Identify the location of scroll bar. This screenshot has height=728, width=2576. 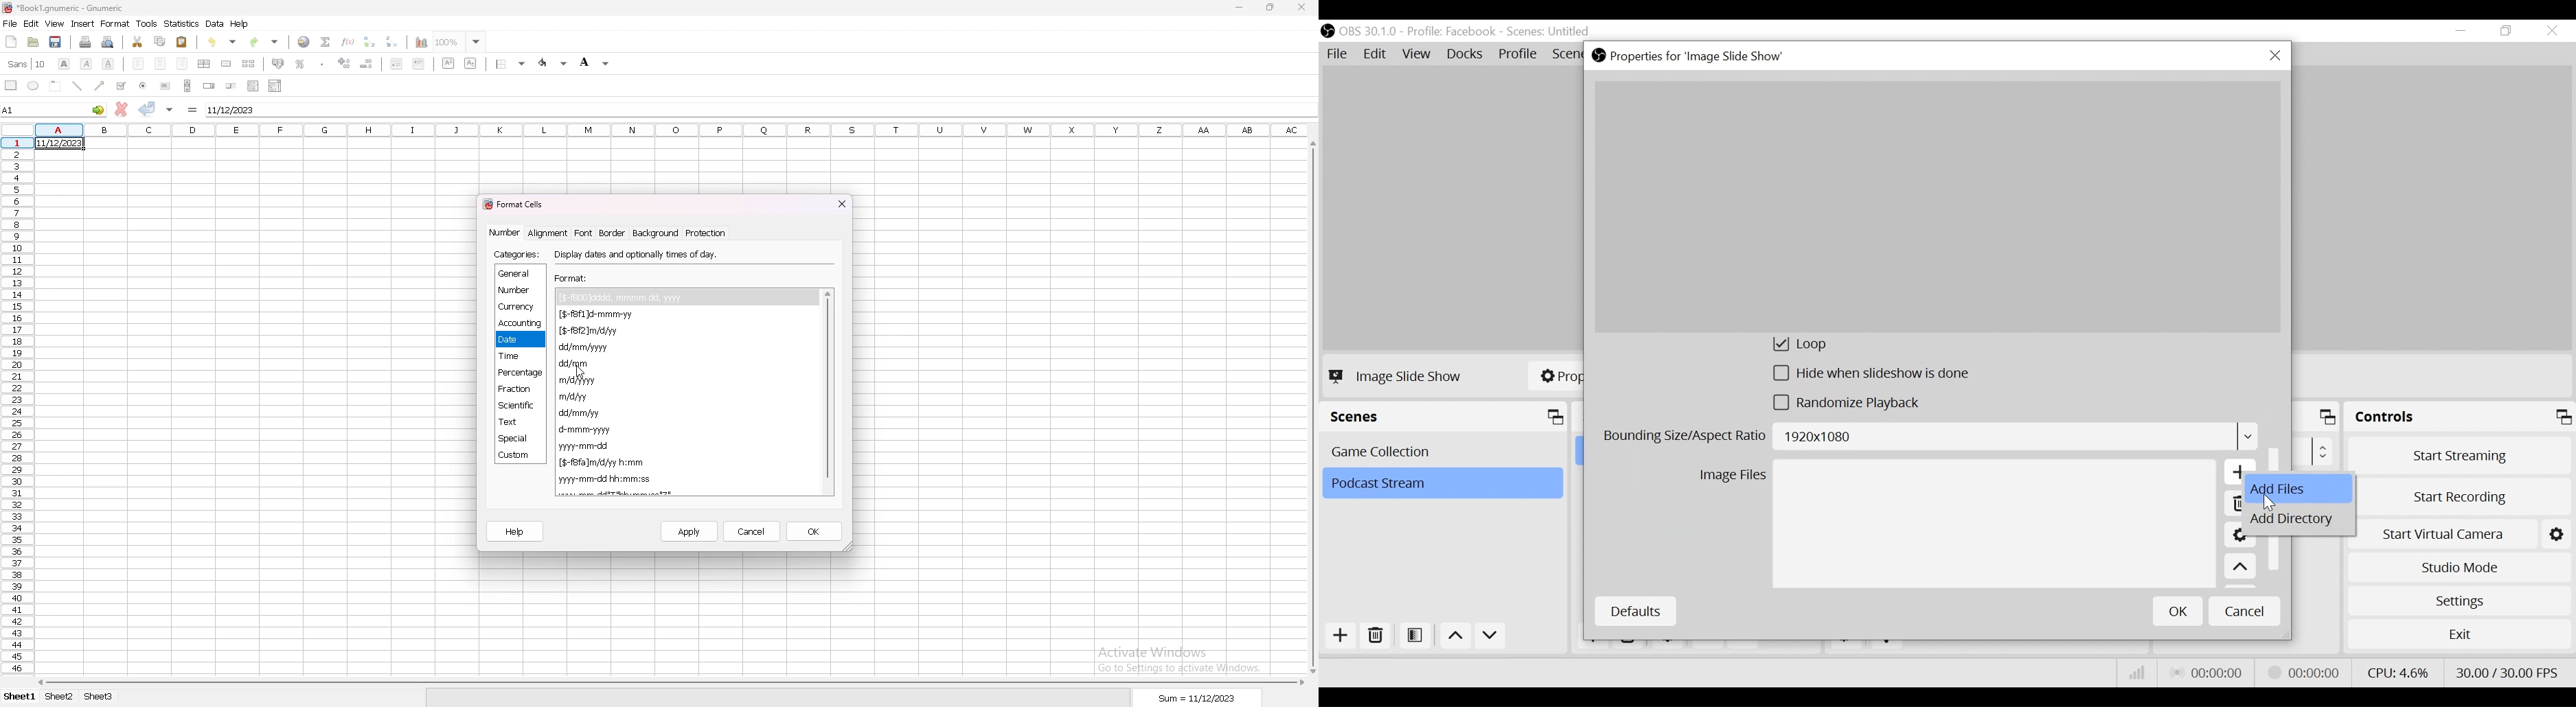
(187, 85).